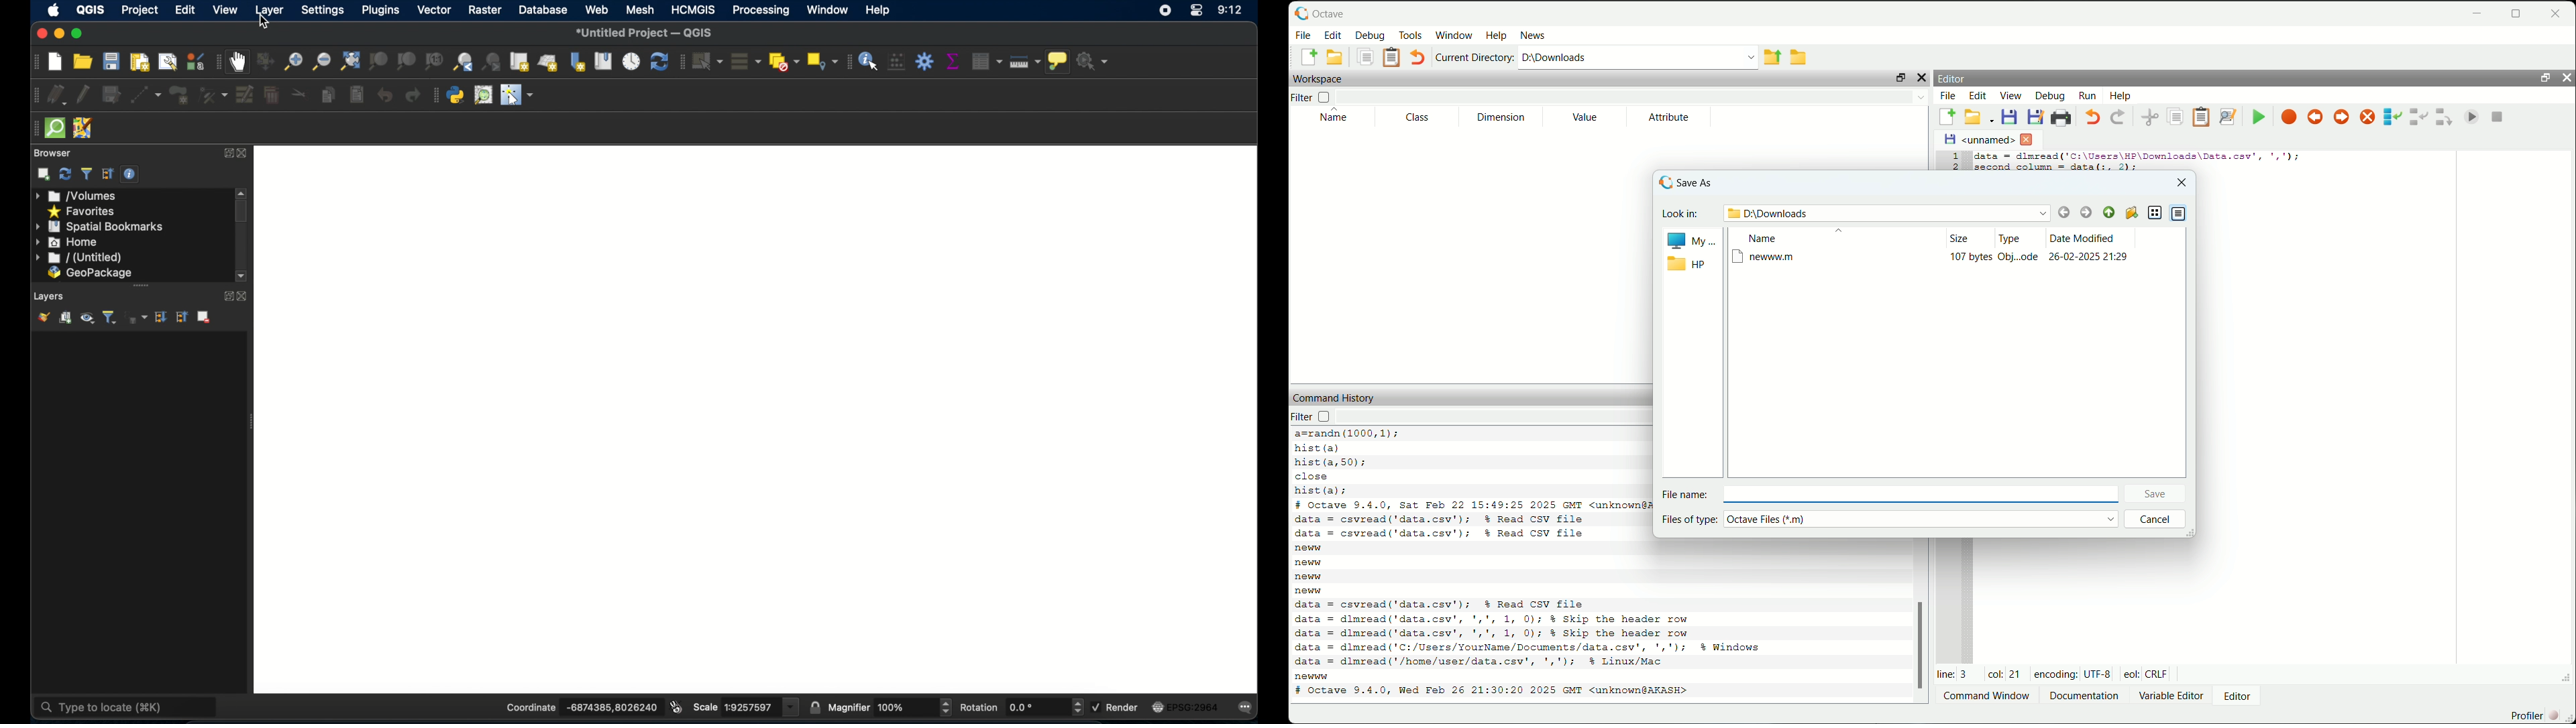 The width and height of the screenshot is (2576, 728). What do you see at coordinates (2543, 76) in the screenshot?
I see `unlock widget` at bounding box center [2543, 76].